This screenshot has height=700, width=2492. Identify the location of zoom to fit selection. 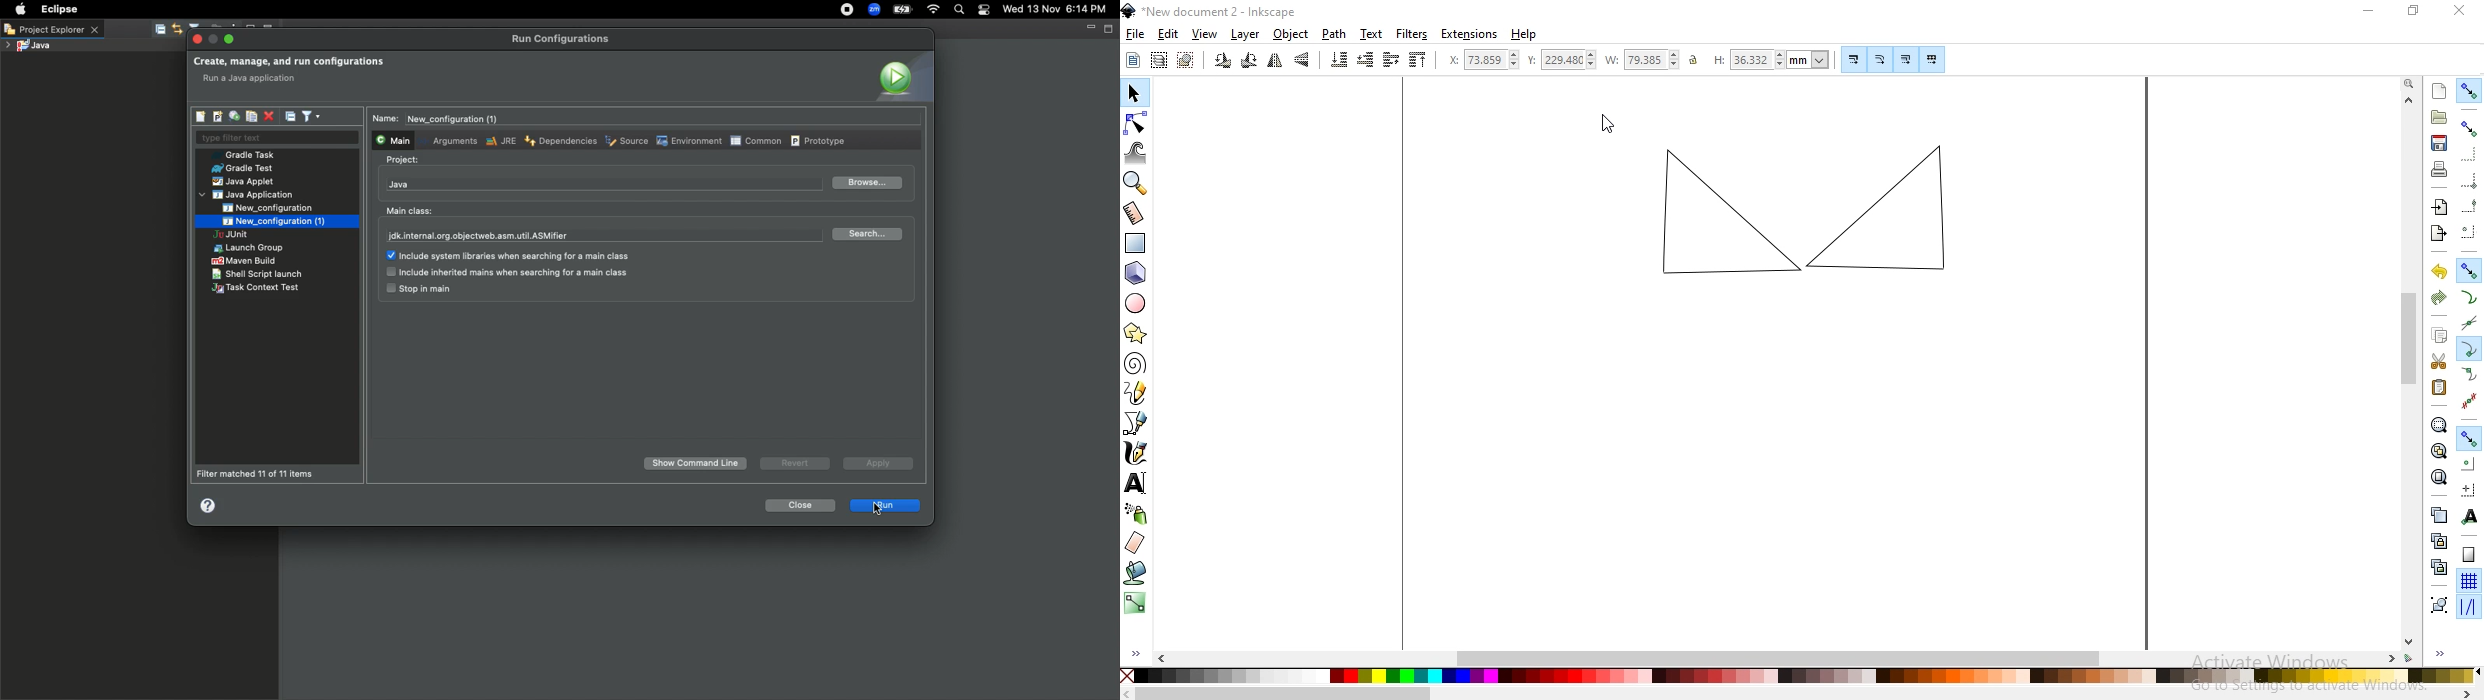
(2438, 424).